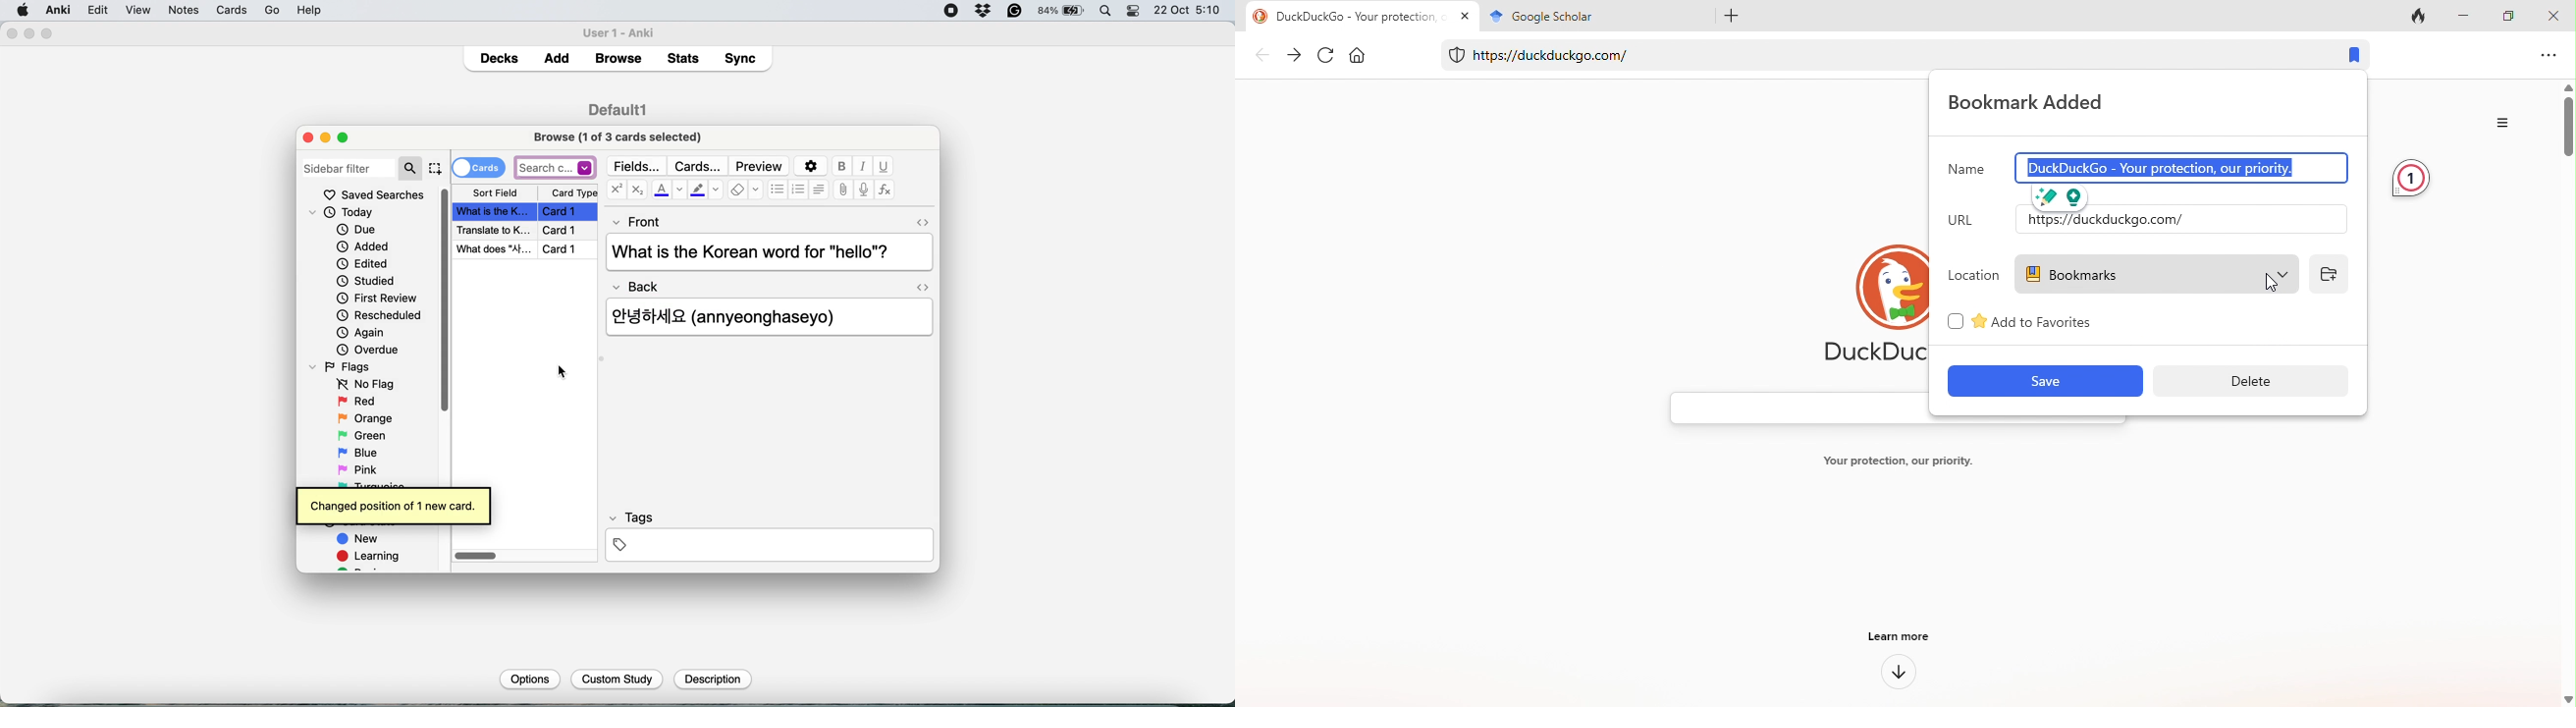 The image size is (2576, 728). Describe the element at coordinates (864, 167) in the screenshot. I see `italic` at that location.